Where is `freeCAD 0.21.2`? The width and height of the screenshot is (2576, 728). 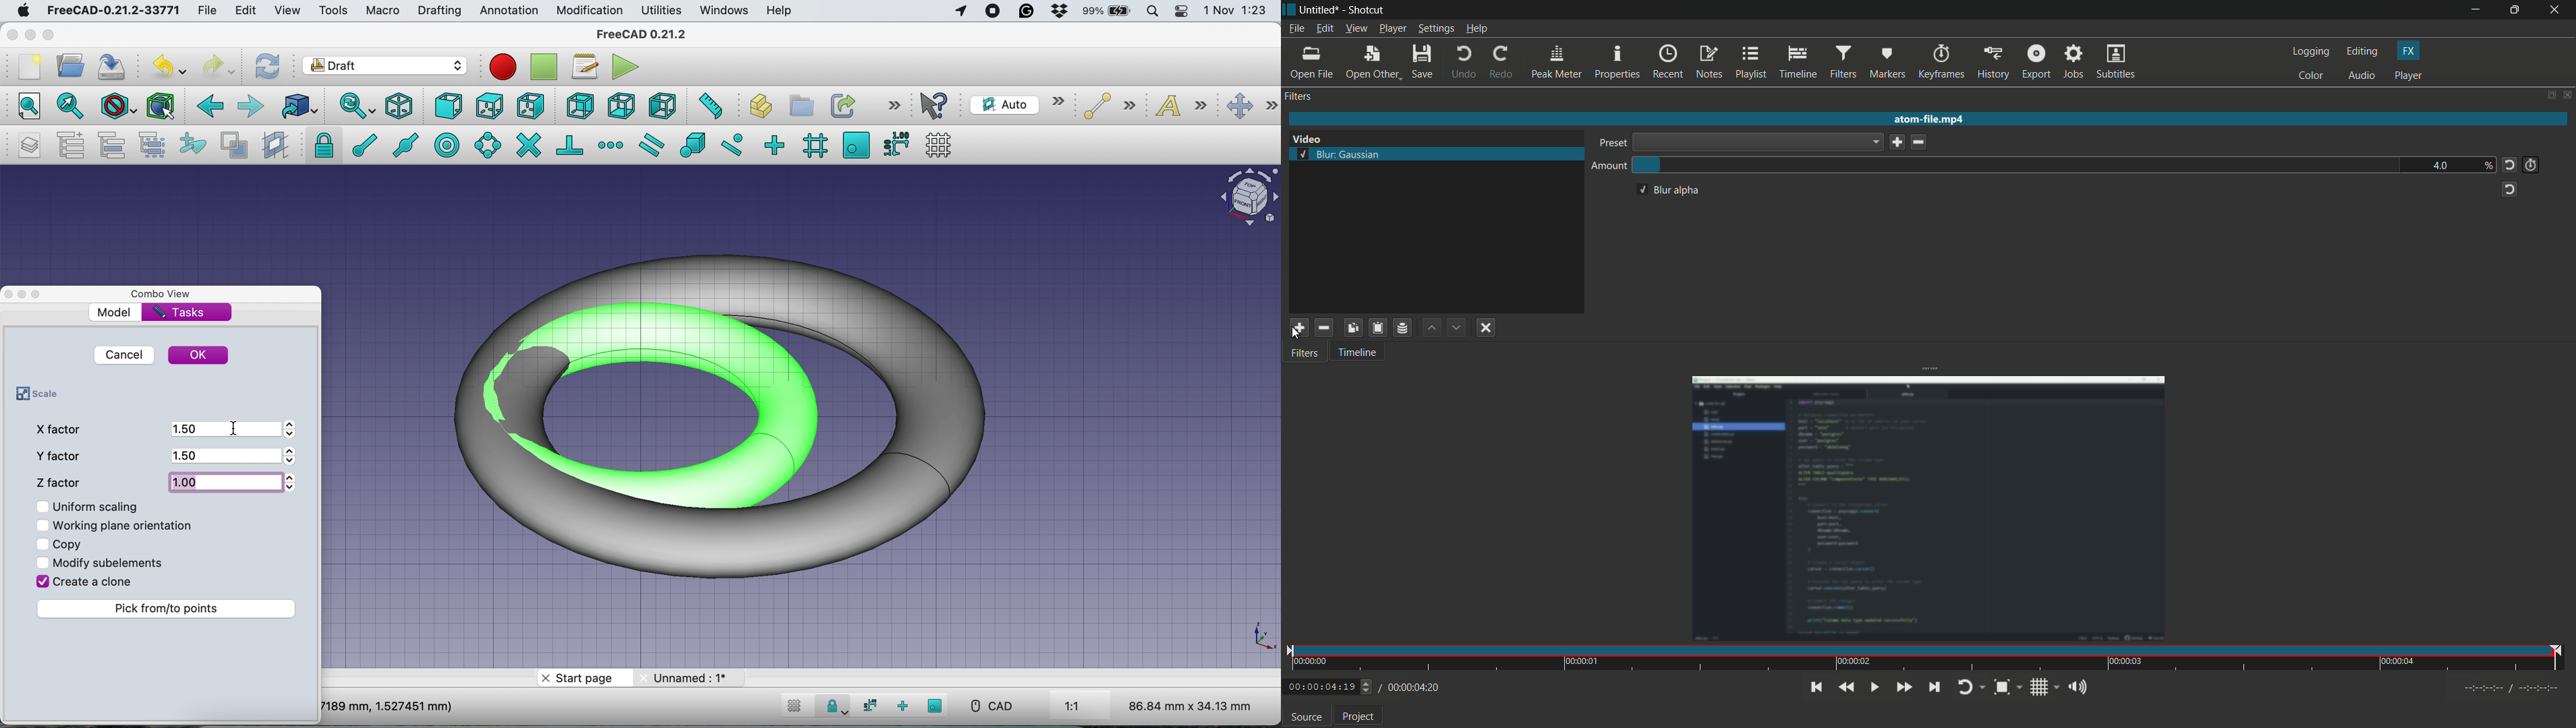 freeCAD 0.21.2 is located at coordinates (641, 35).